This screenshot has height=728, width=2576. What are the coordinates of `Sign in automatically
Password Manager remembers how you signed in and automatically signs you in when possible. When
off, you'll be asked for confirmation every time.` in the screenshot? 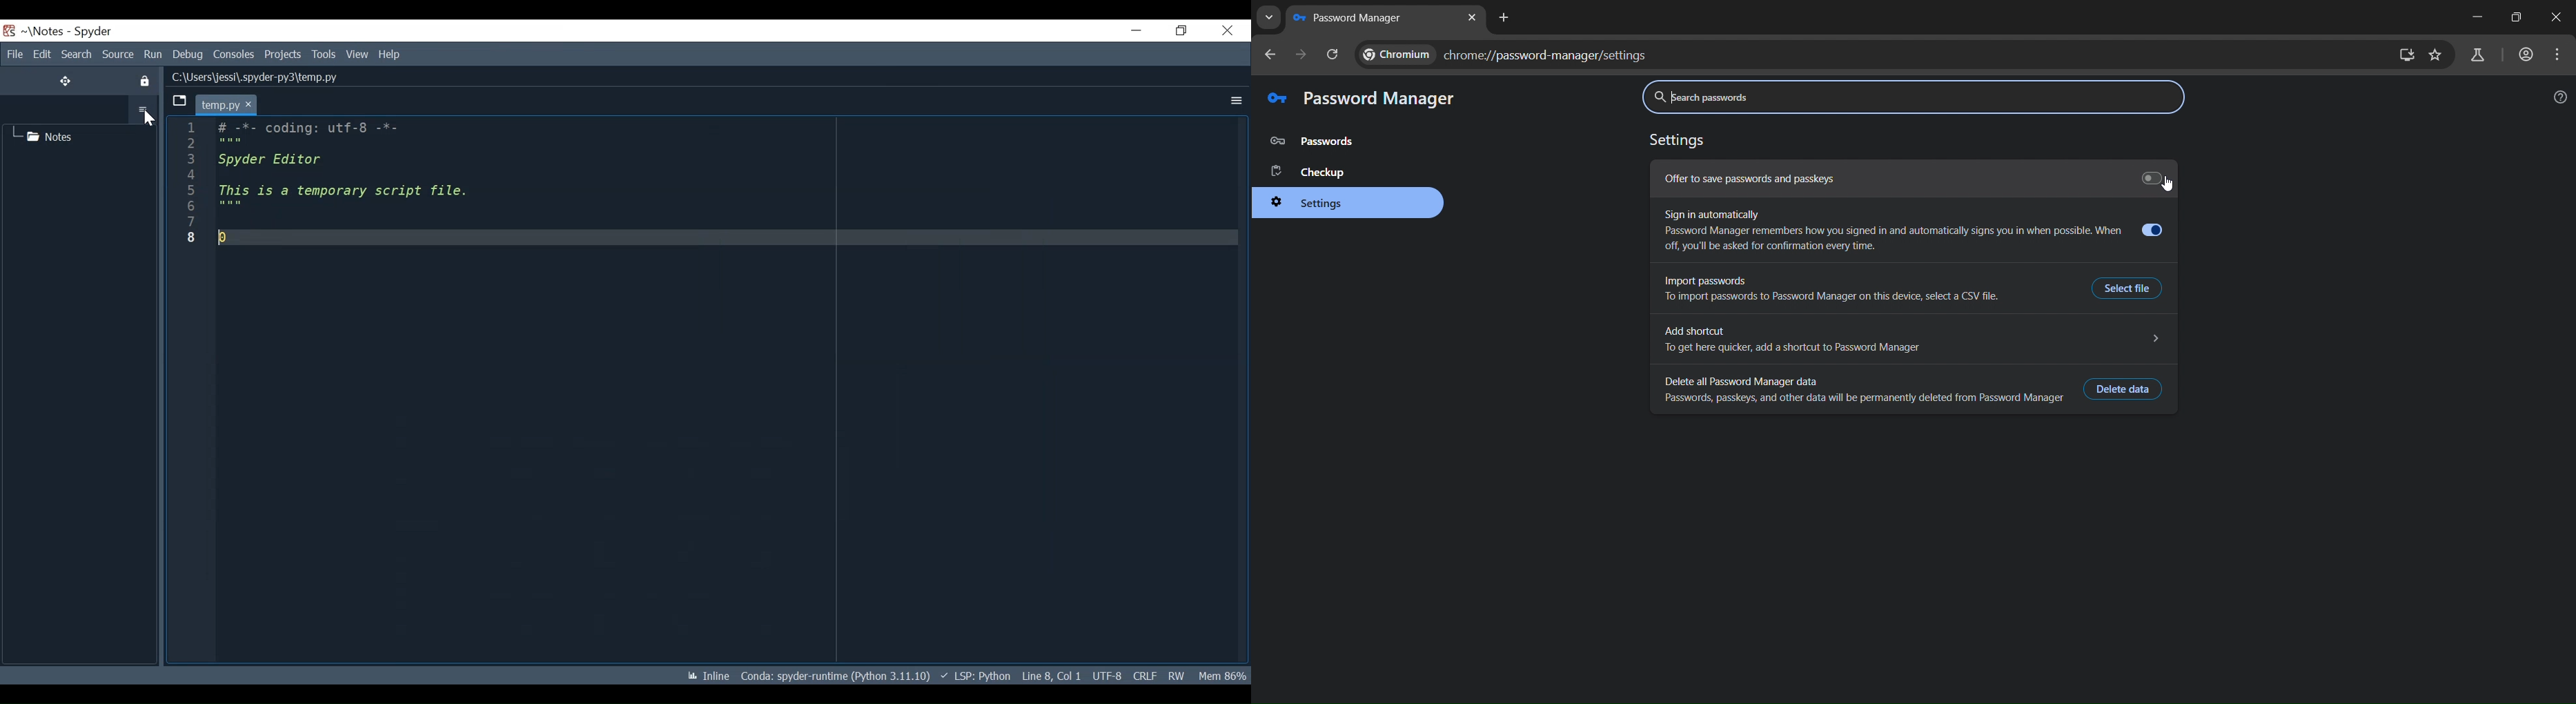 It's located at (1891, 231).